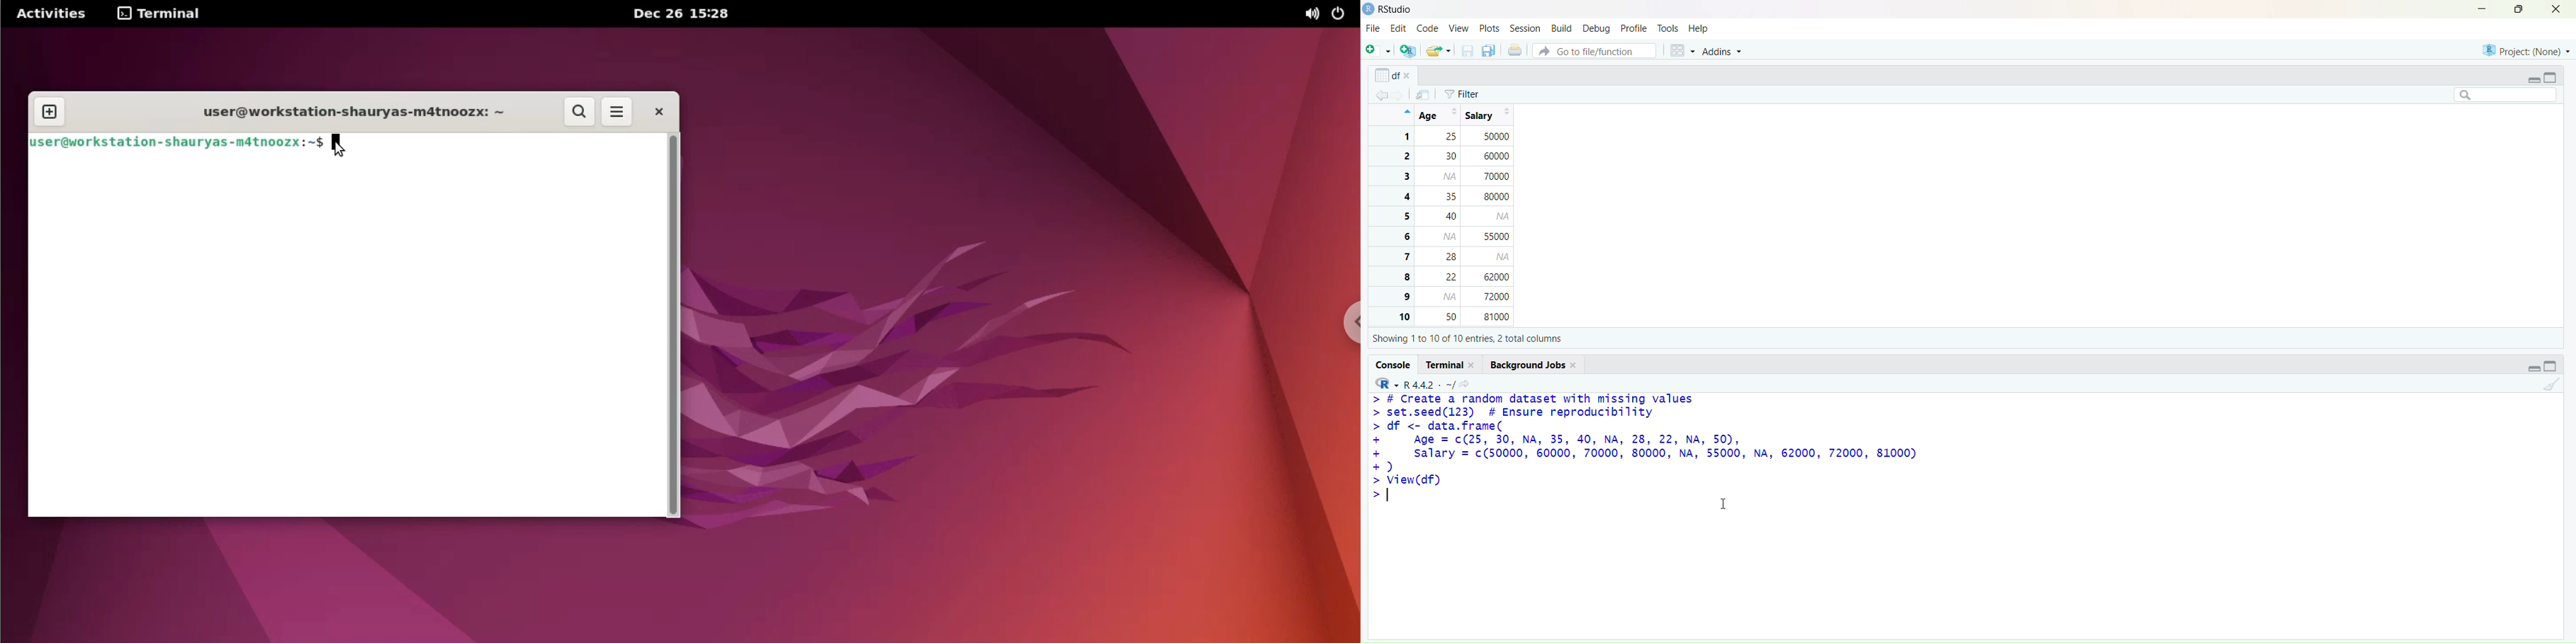  I want to click on workspace panes, so click(1683, 52).